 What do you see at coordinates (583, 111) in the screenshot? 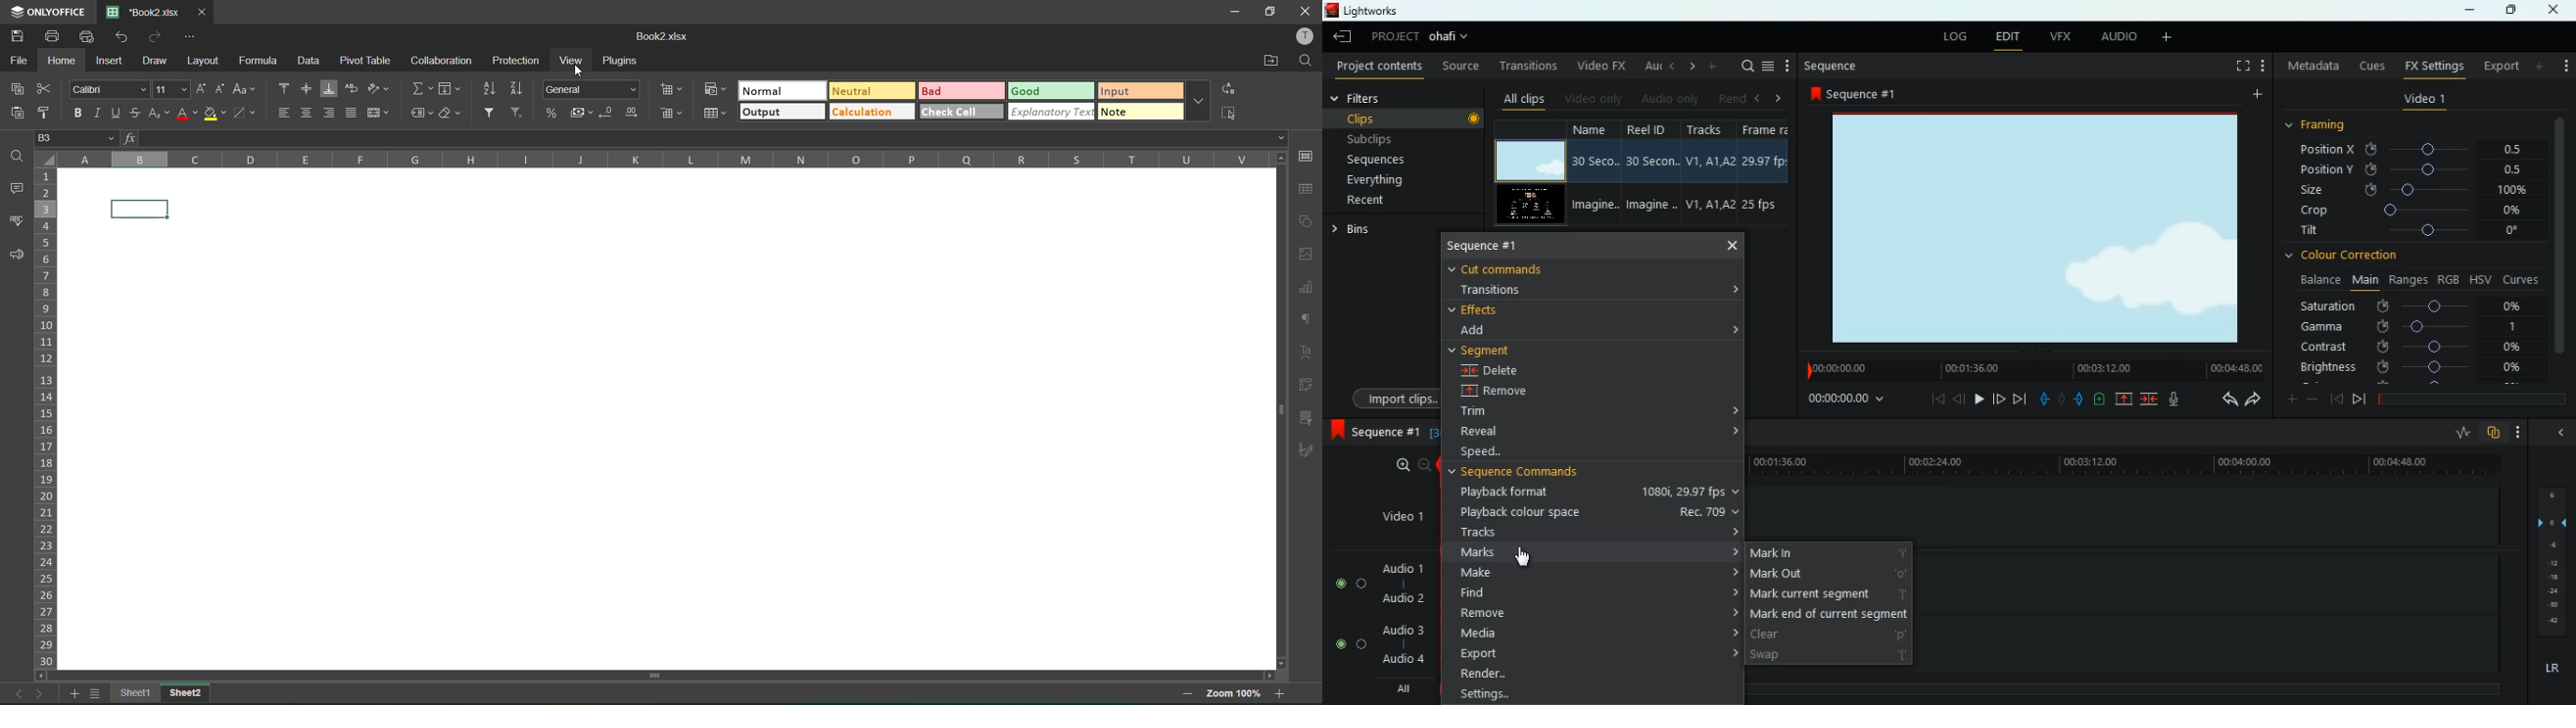
I see `accounting` at bounding box center [583, 111].